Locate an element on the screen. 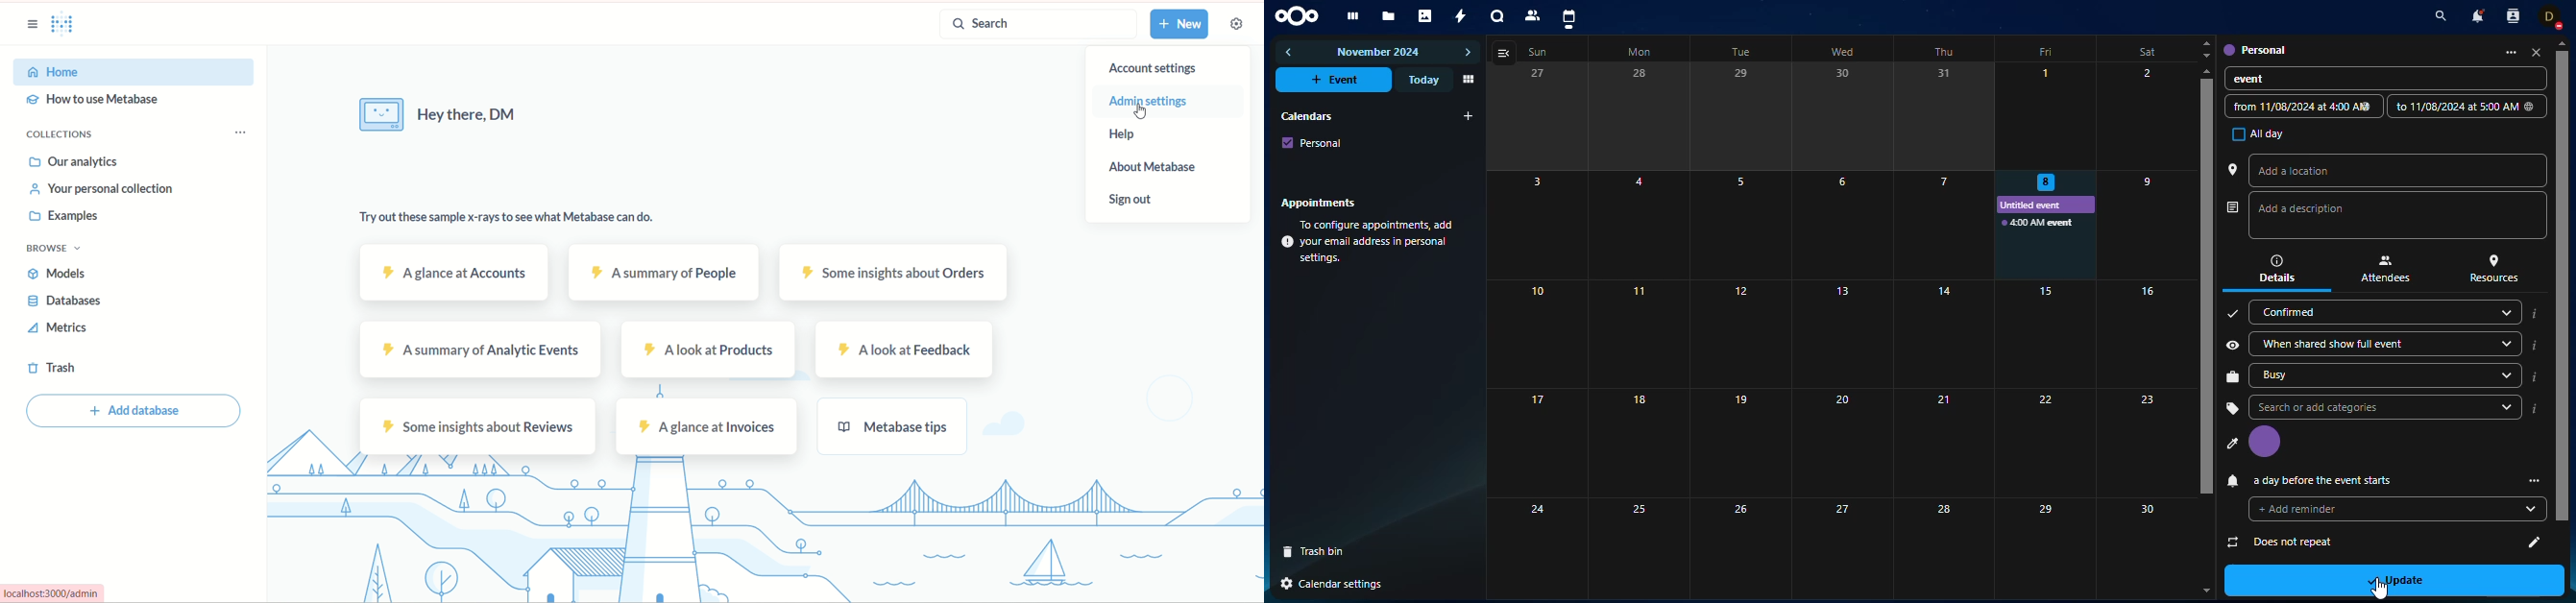 This screenshot has height=616, width=2576. up is located at coordinates (2208, 70).